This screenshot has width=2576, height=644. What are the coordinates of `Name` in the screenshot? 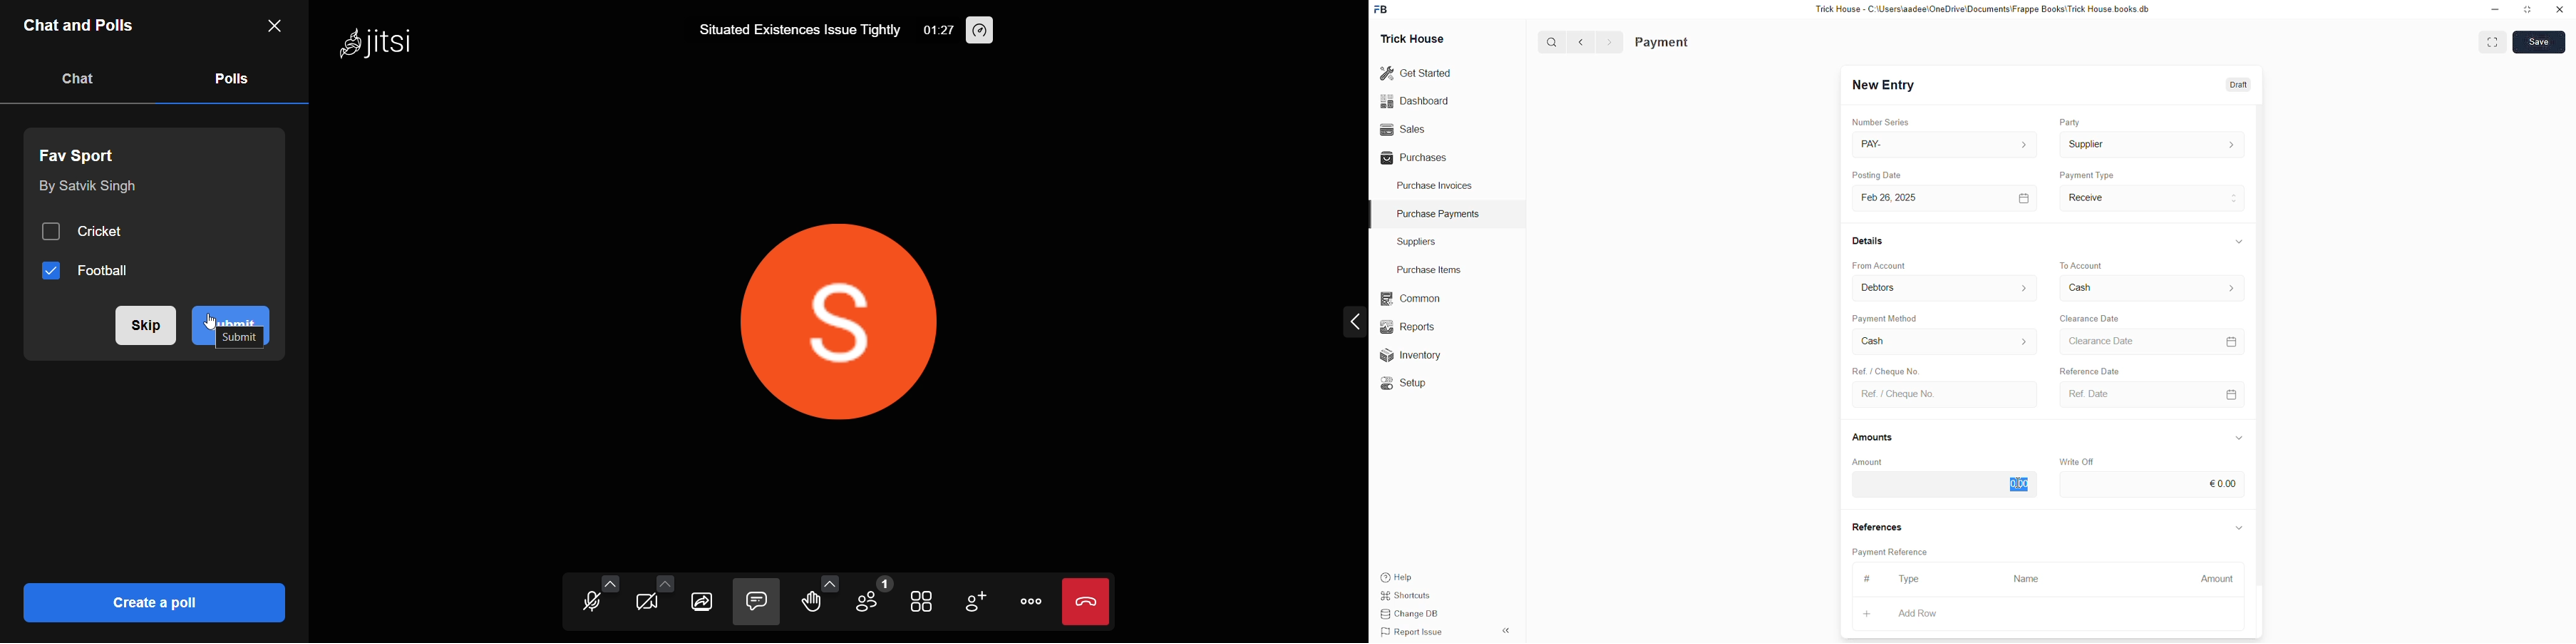 It's located at (2027, 579).